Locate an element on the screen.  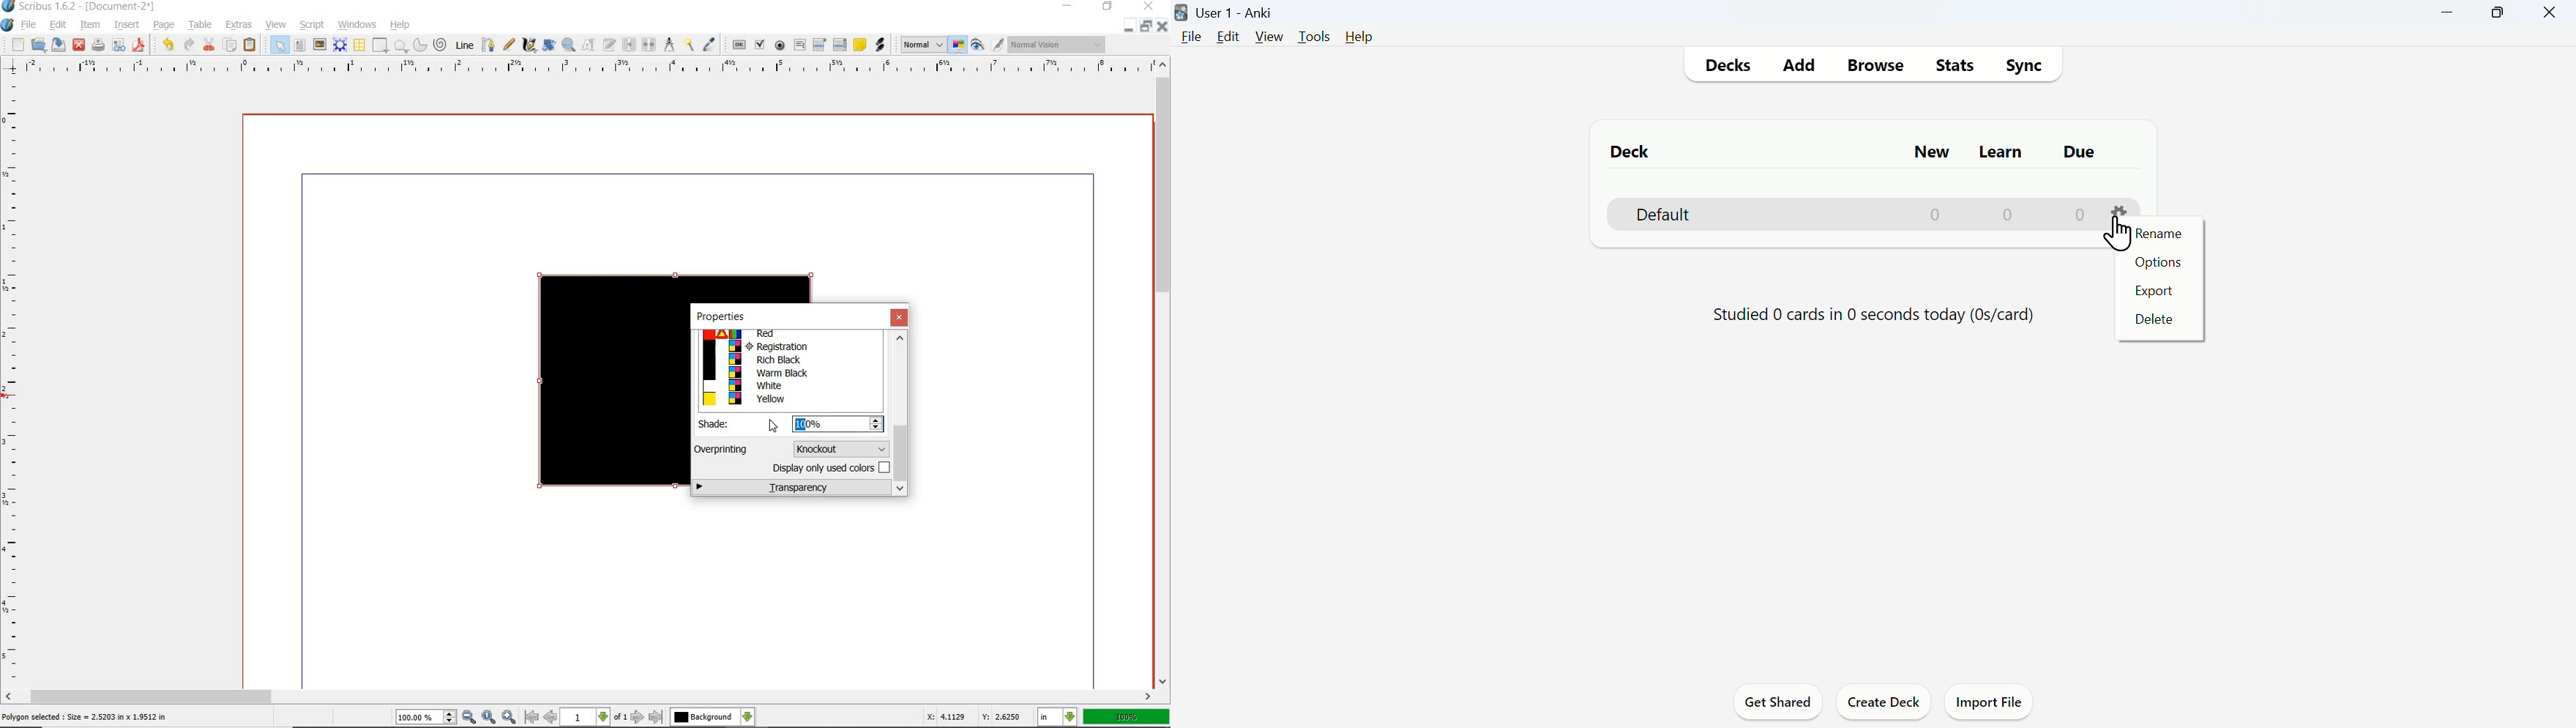
zoom in or out is located at coordinates (569, 45).